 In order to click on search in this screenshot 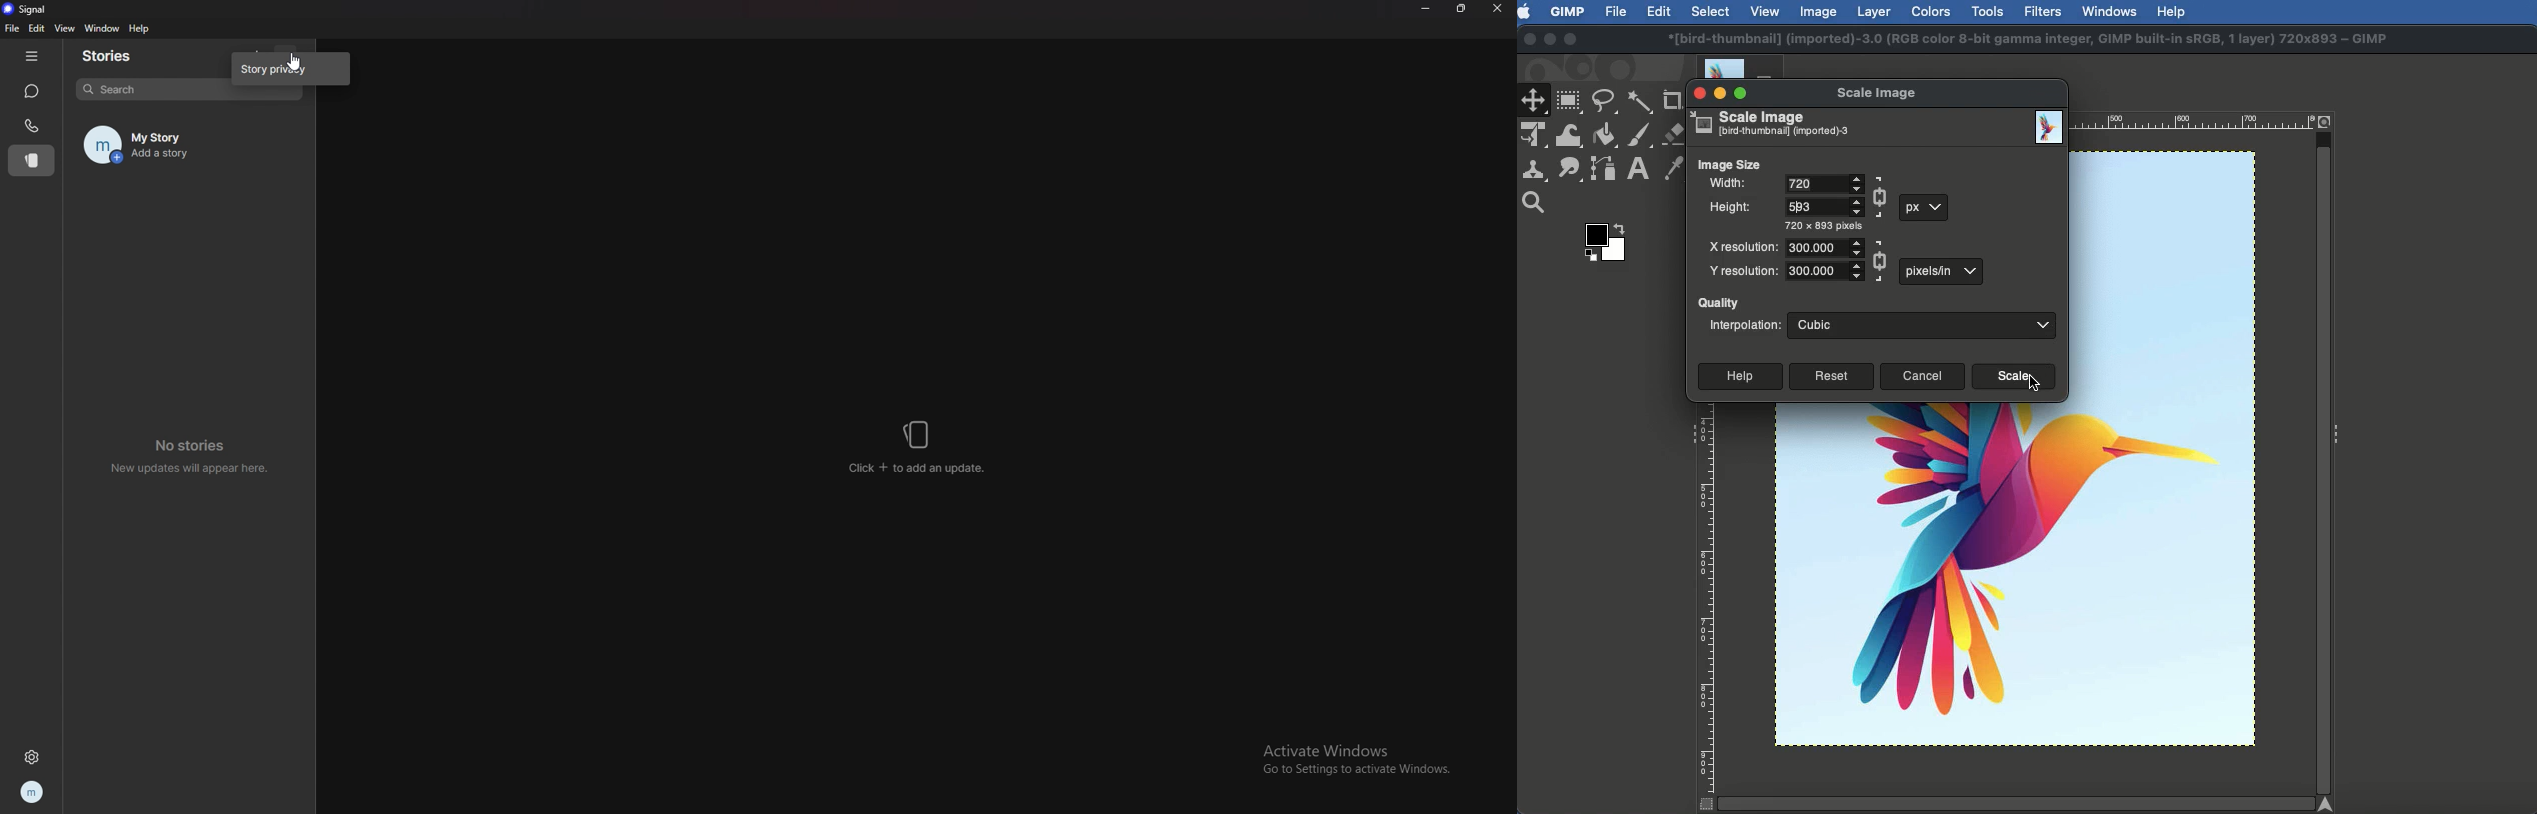, I will do `click(188, 95)`.